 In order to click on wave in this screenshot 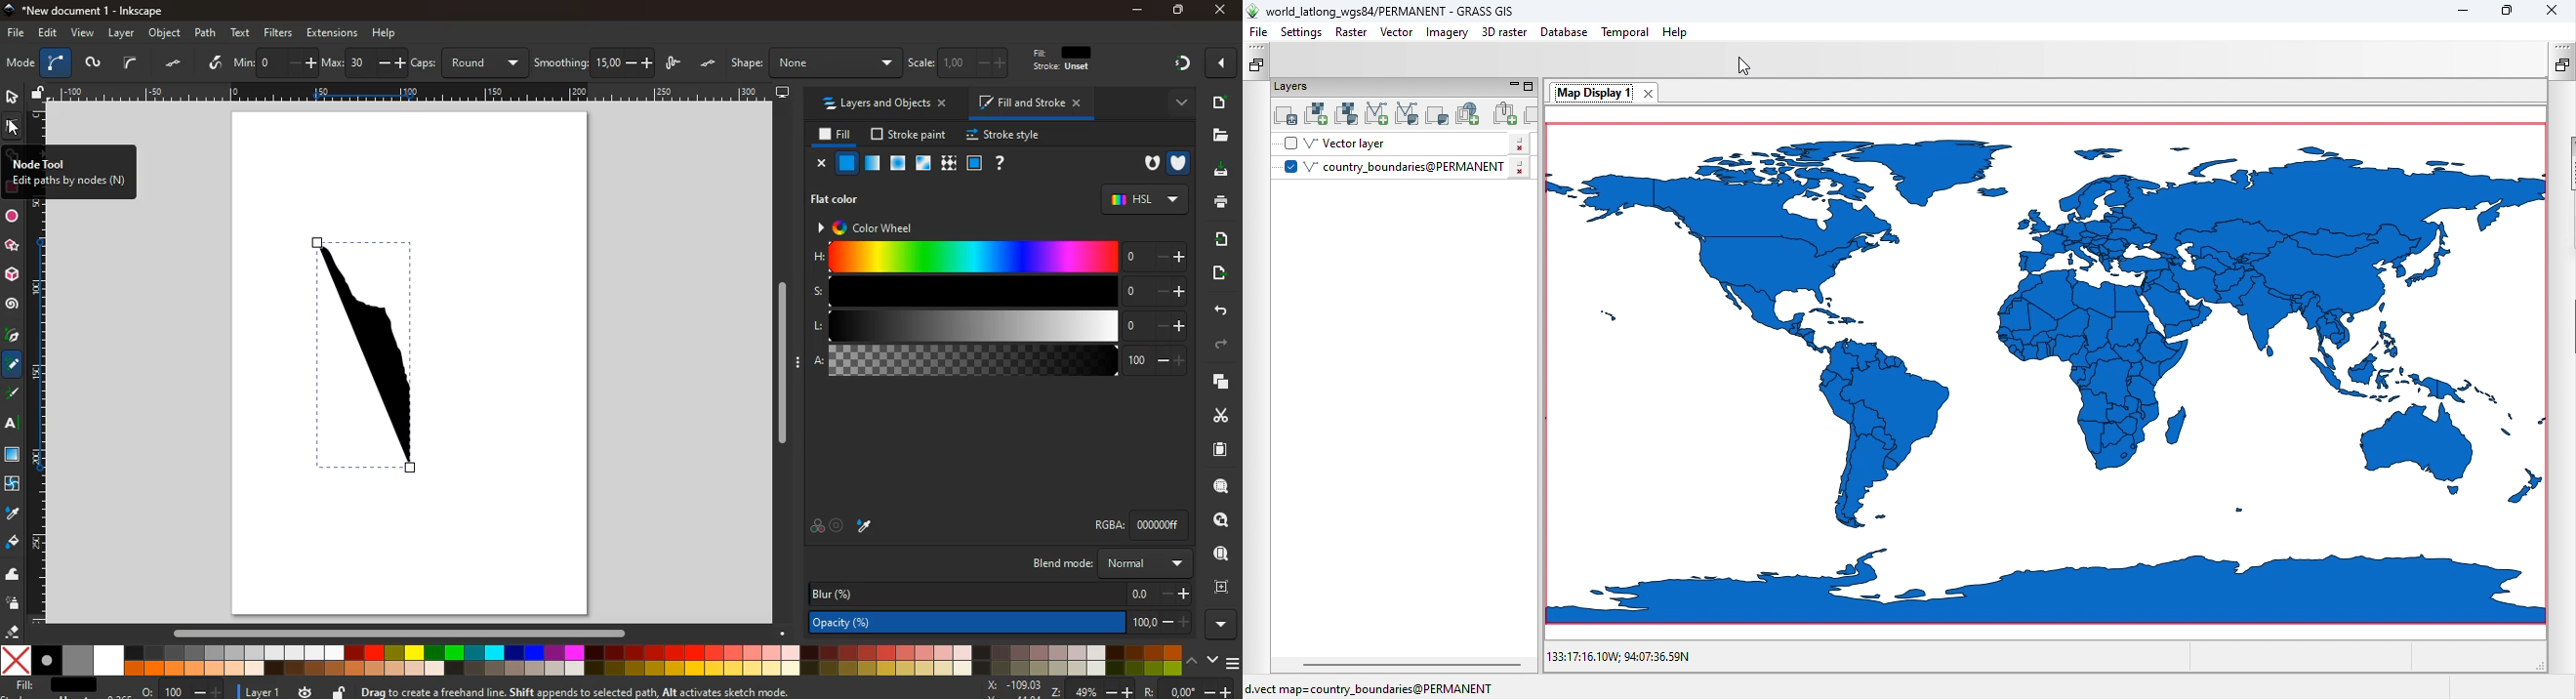, I will do `click(14, 573)`.